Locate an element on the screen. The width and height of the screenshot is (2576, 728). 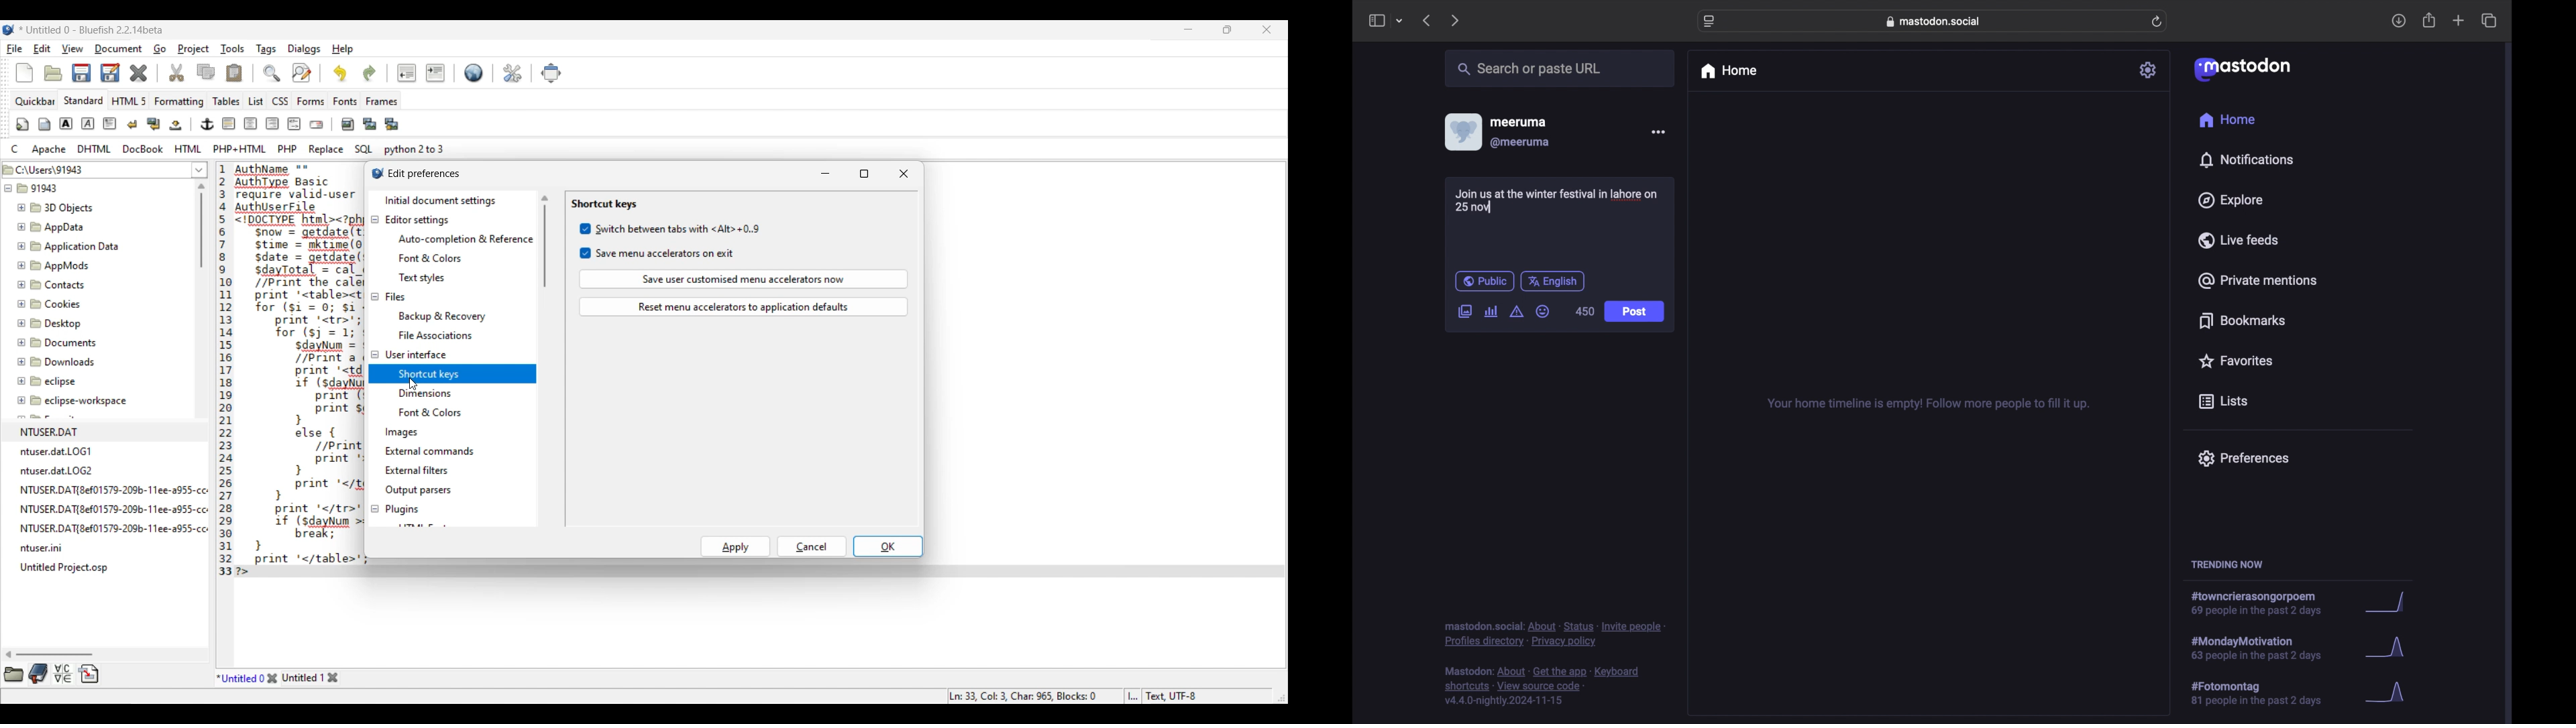
User interface setting options is located at coordinates (460, 402).